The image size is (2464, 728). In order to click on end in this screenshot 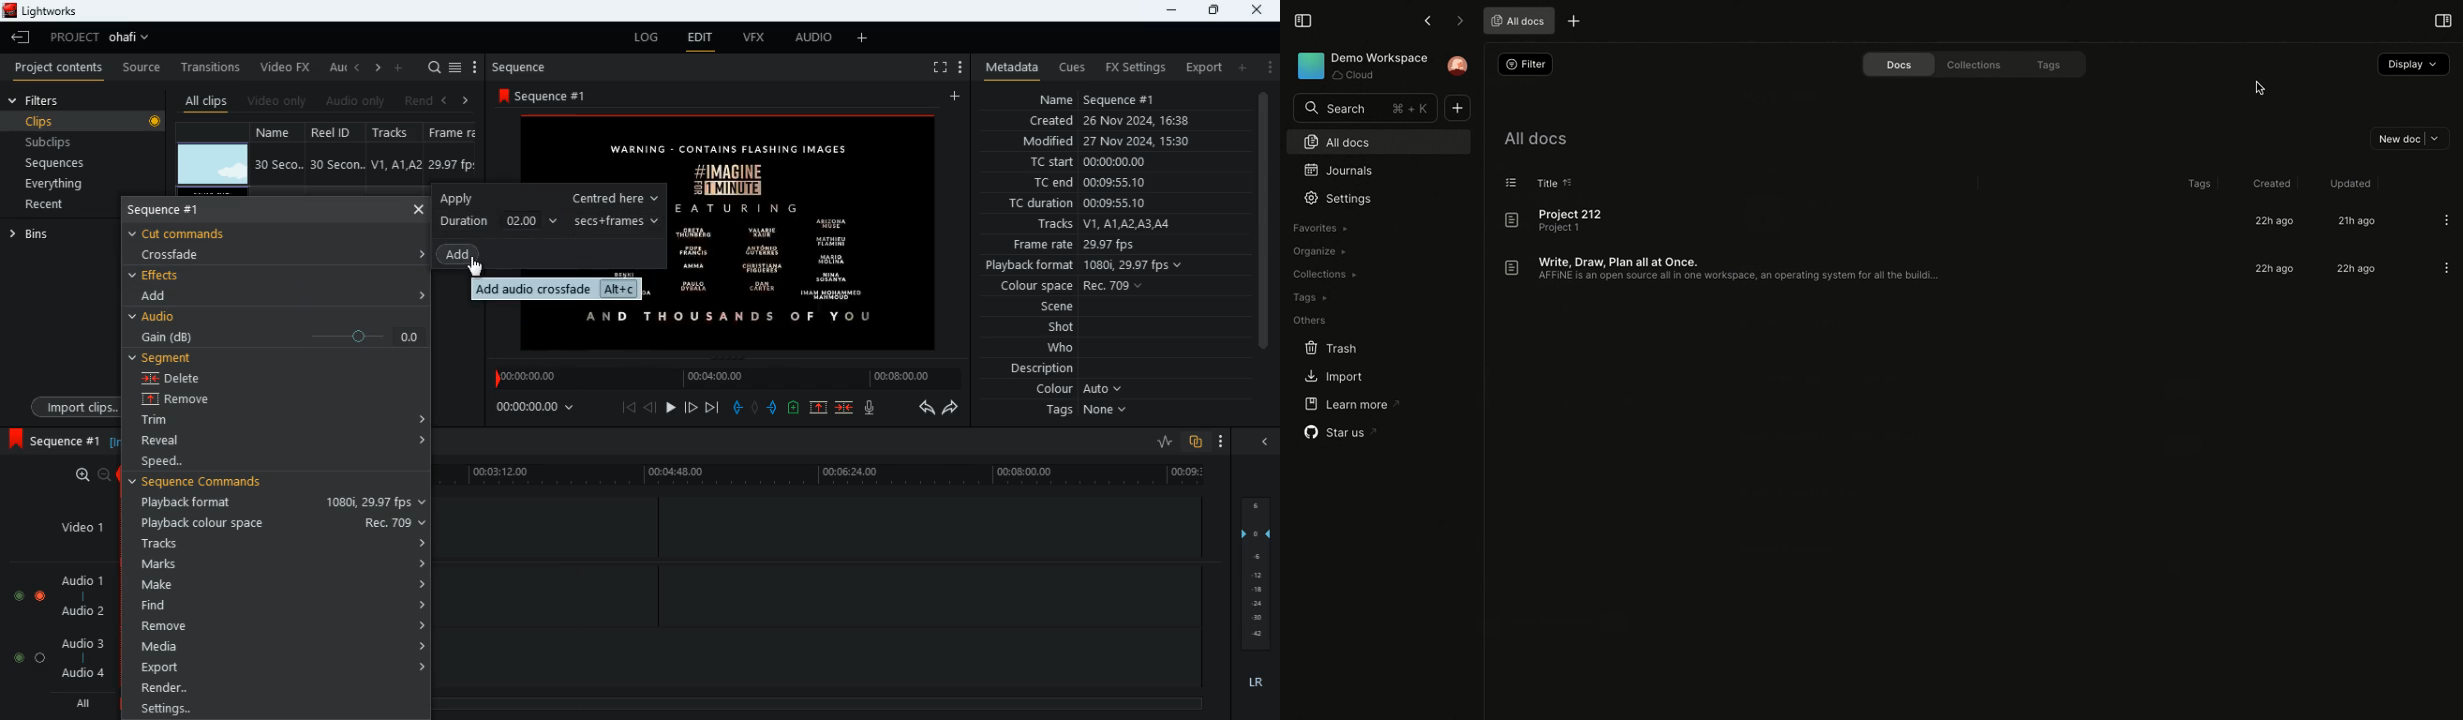, I will do `click(714, 409)`.